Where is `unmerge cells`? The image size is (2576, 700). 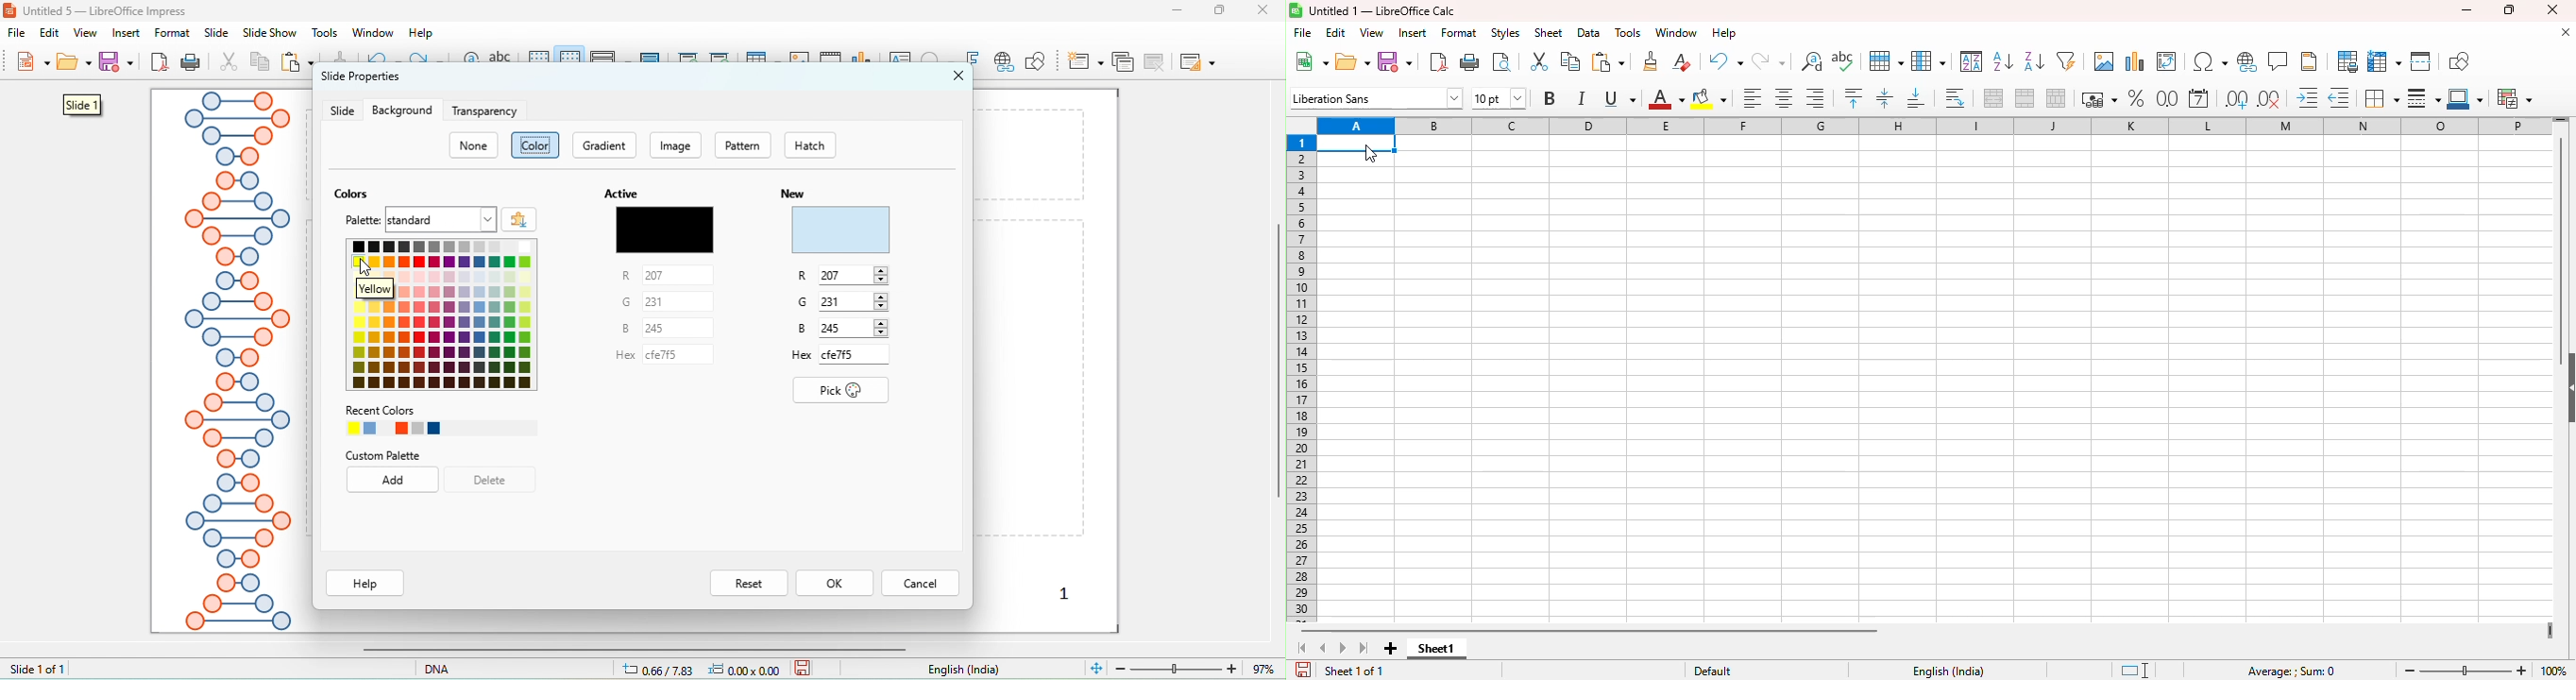 unmerge cells is located at coordinates (2056, 98).